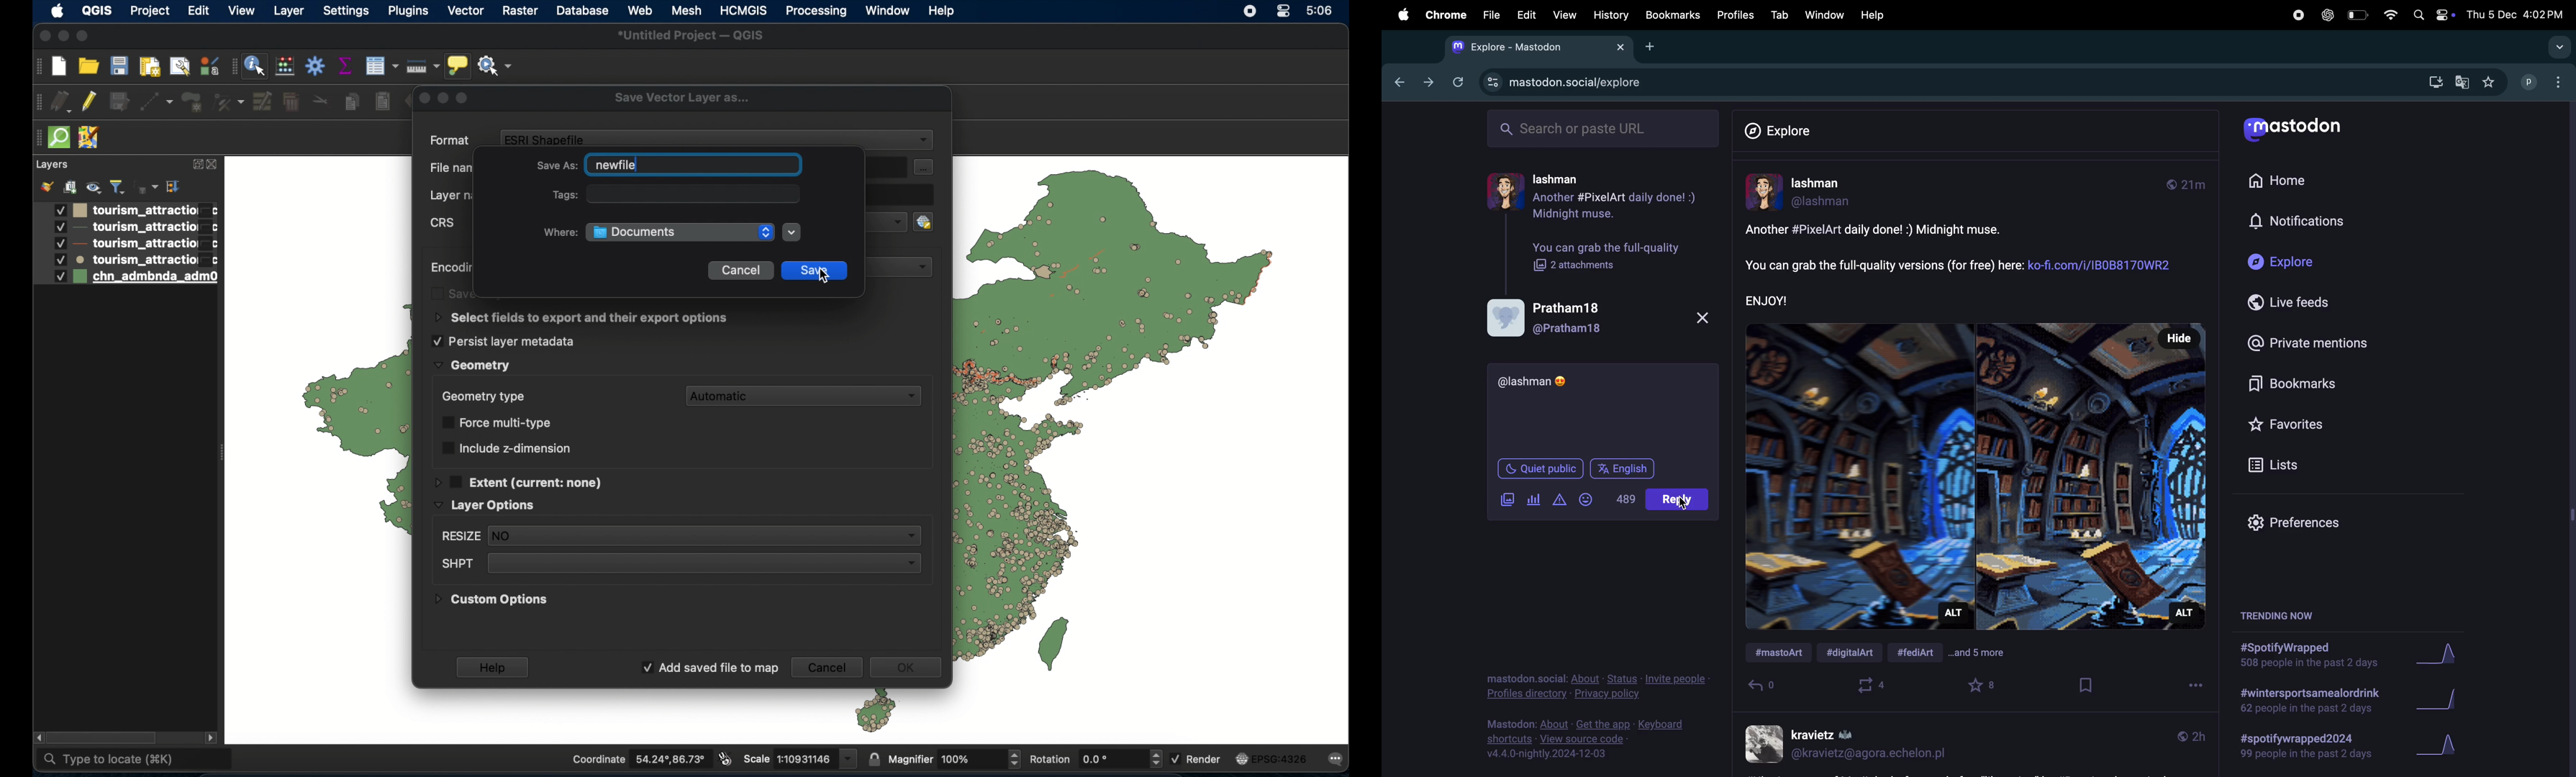  What do you see at coordinates (1338, 758) in the screenshot?
I see `messages` at bounding box center [1338, 758].